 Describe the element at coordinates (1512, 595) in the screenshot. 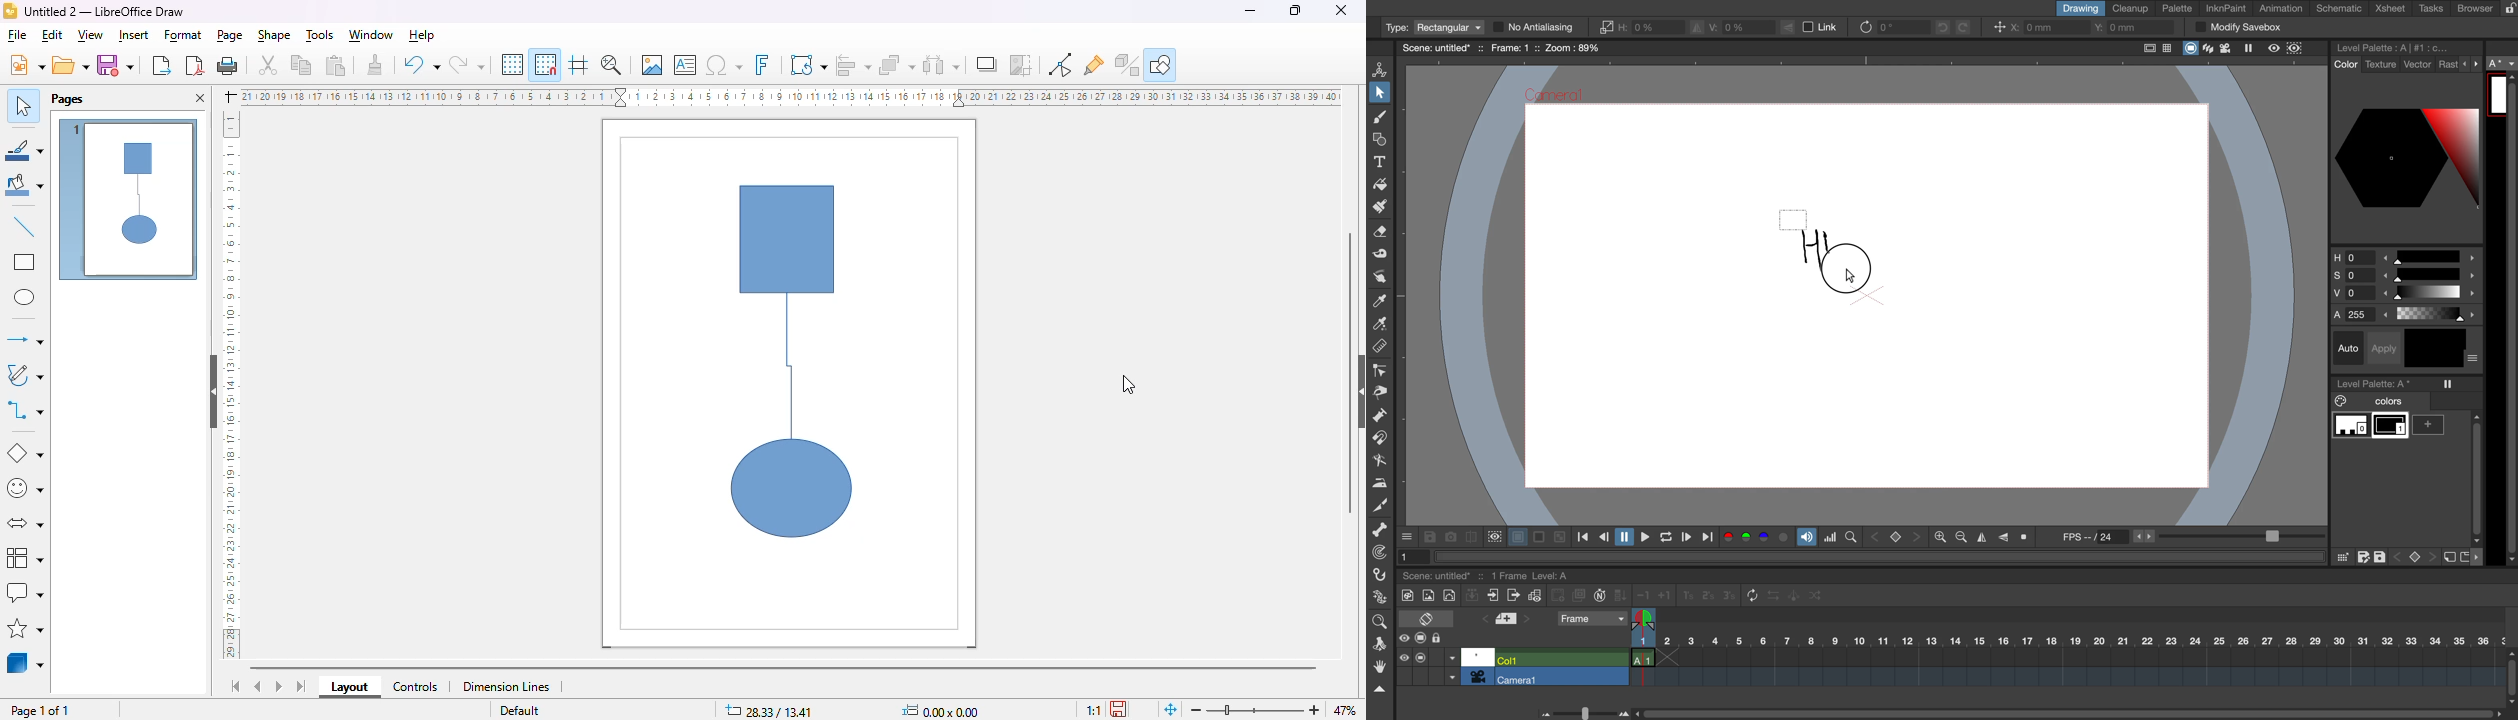

I see `open x subsheet` at that location.